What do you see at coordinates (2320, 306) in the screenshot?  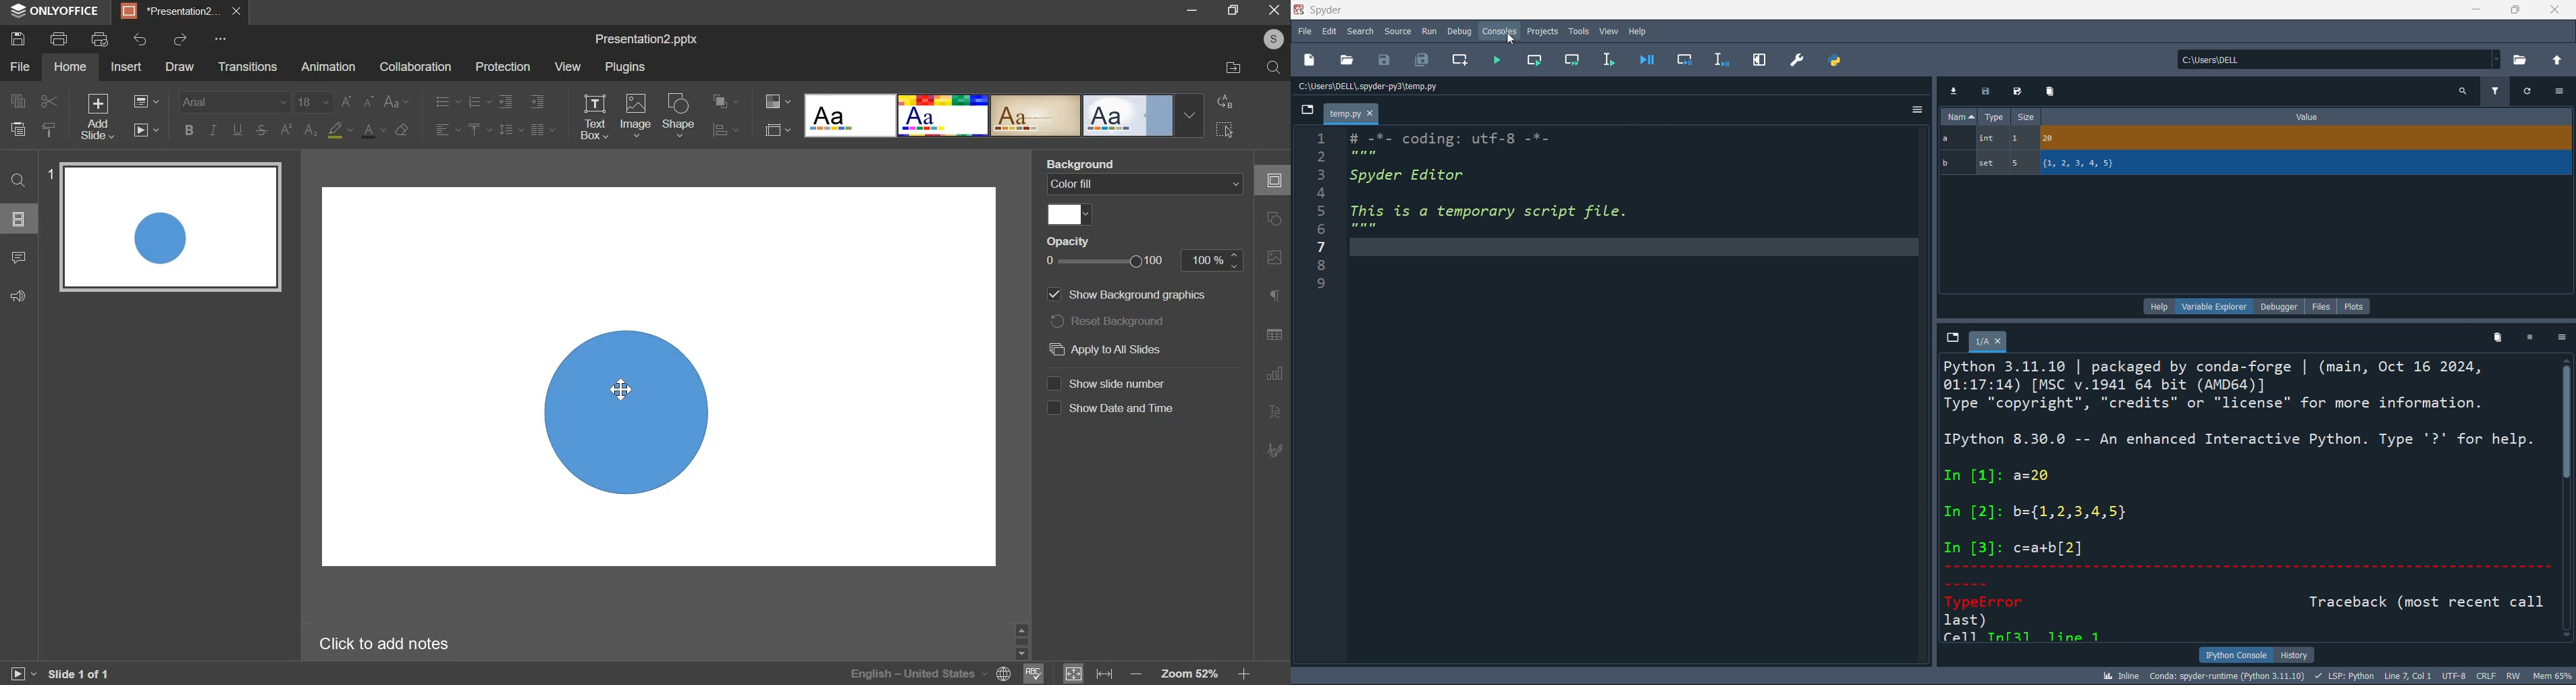 I see `files` at bounding box center [2320, 306].